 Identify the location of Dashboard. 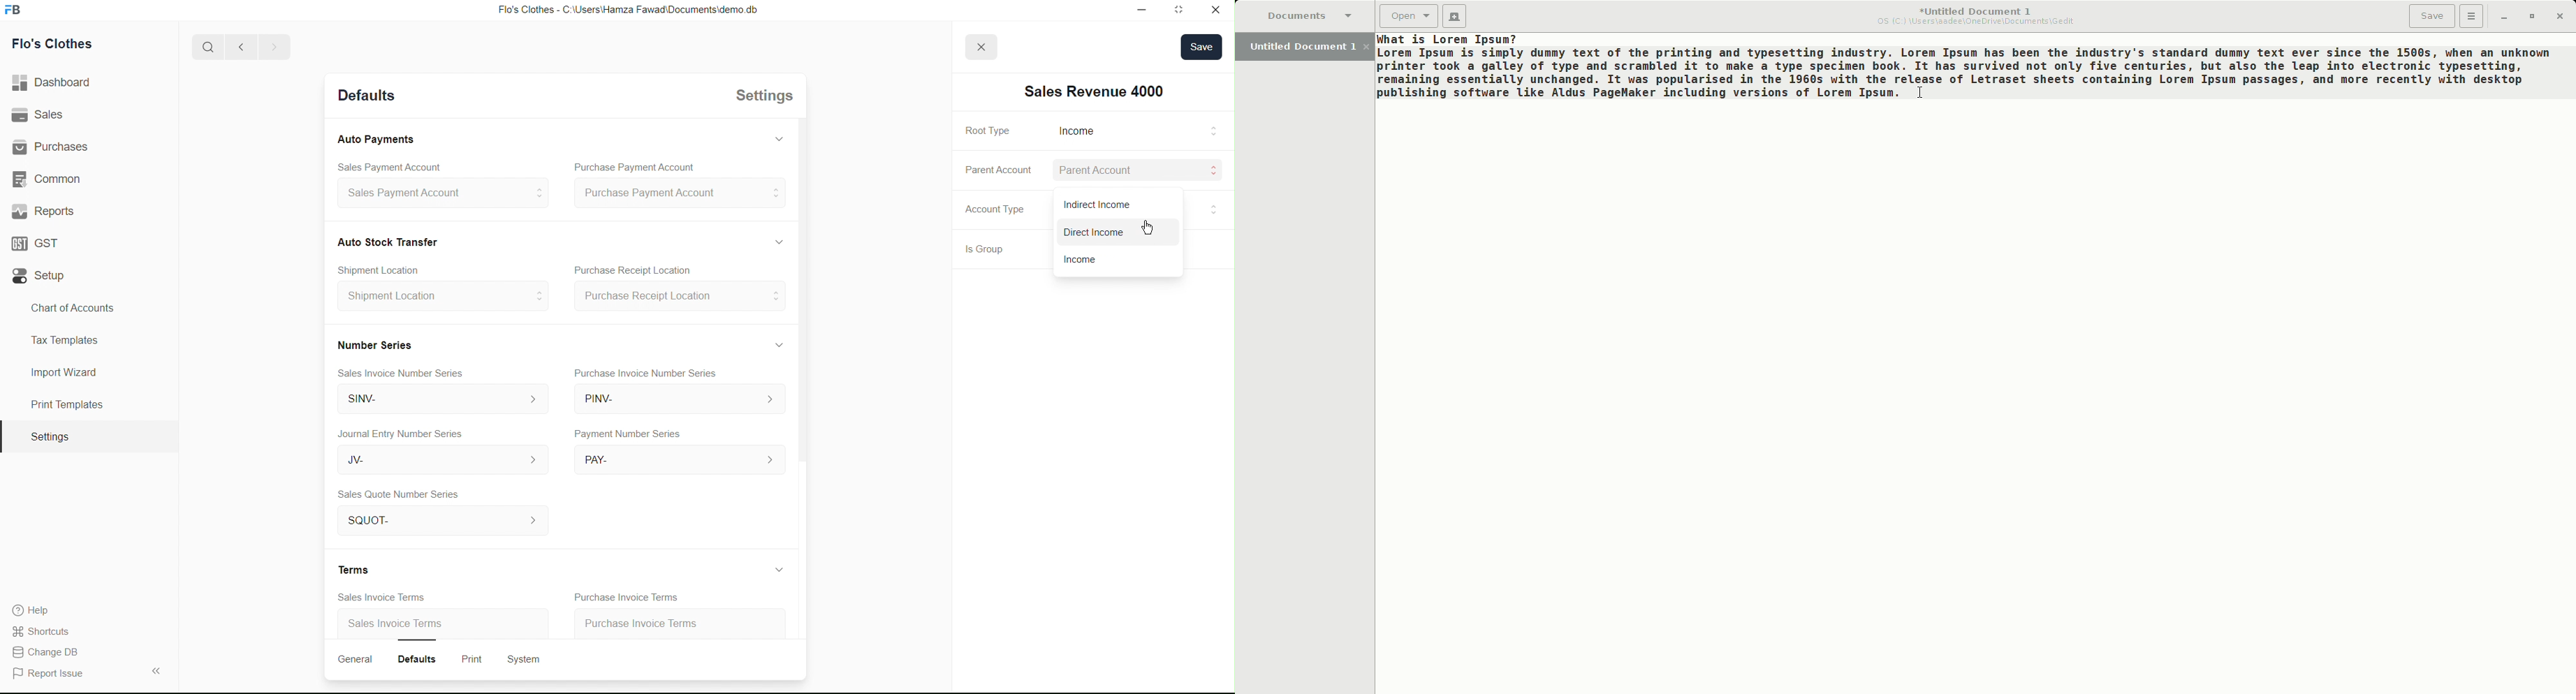
(56, 83).